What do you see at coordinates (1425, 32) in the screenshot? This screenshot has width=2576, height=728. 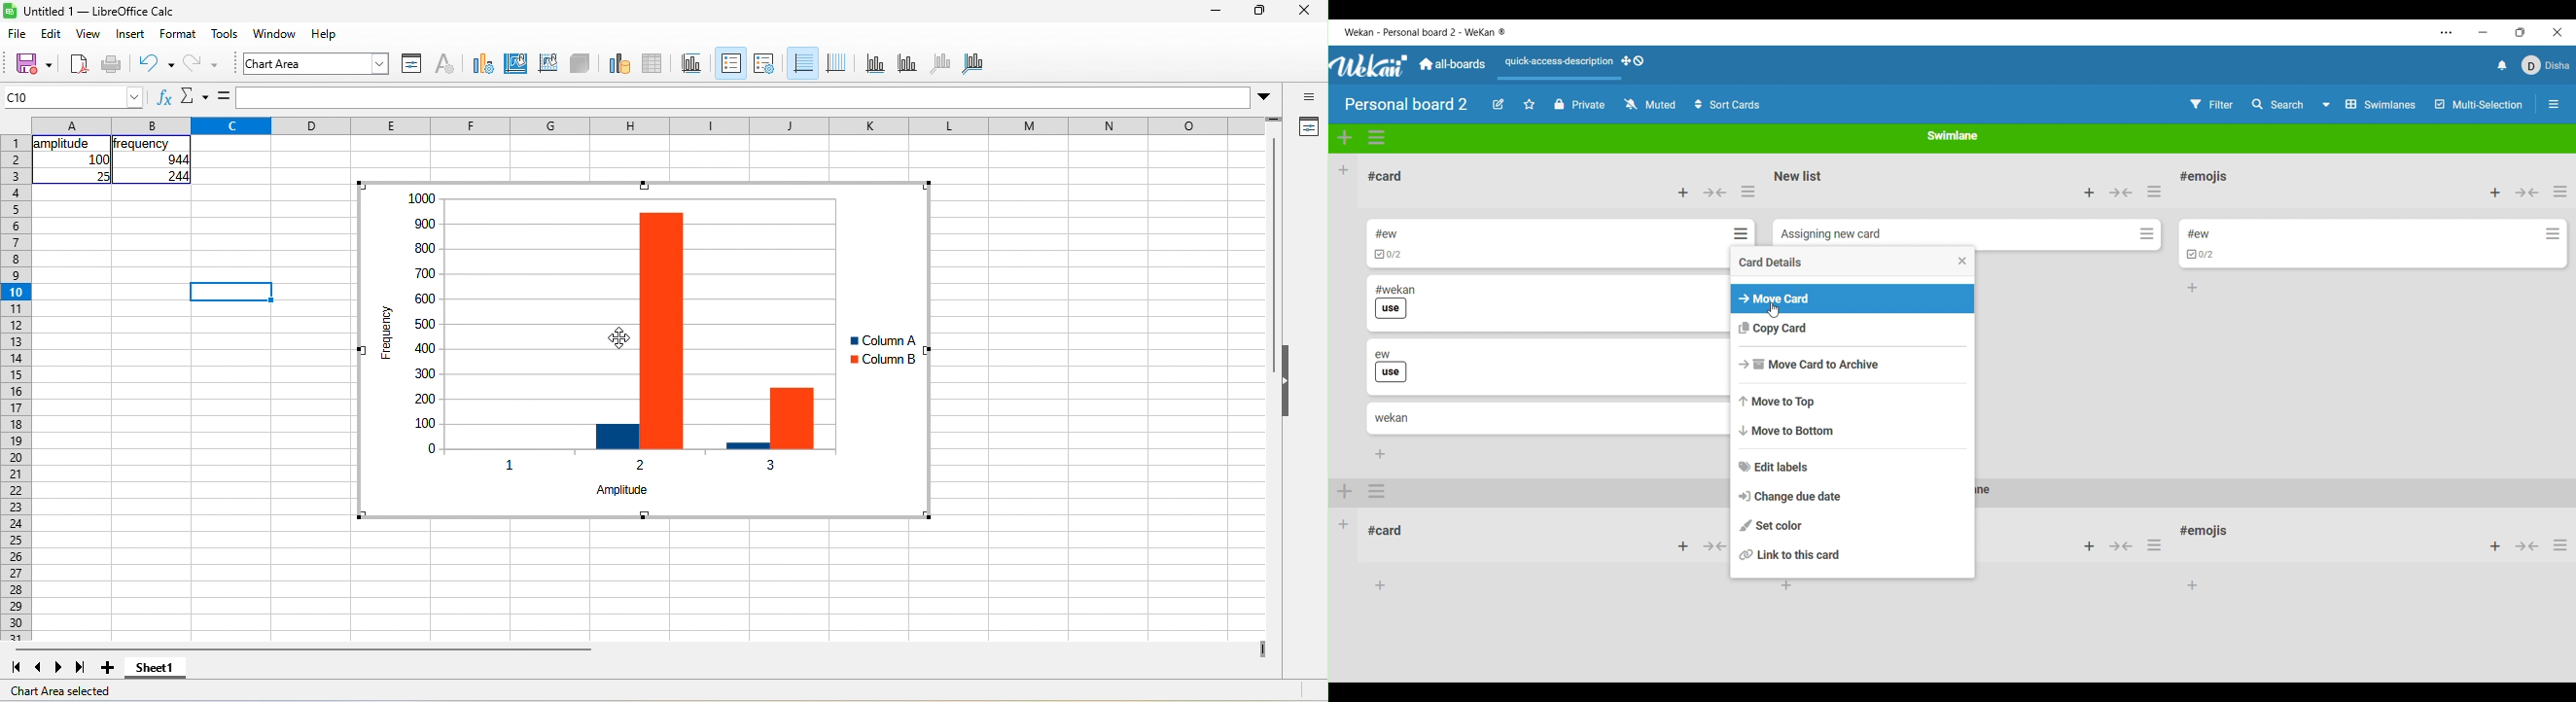 I see `Software name and board name` at bounding box center [1425, 32].